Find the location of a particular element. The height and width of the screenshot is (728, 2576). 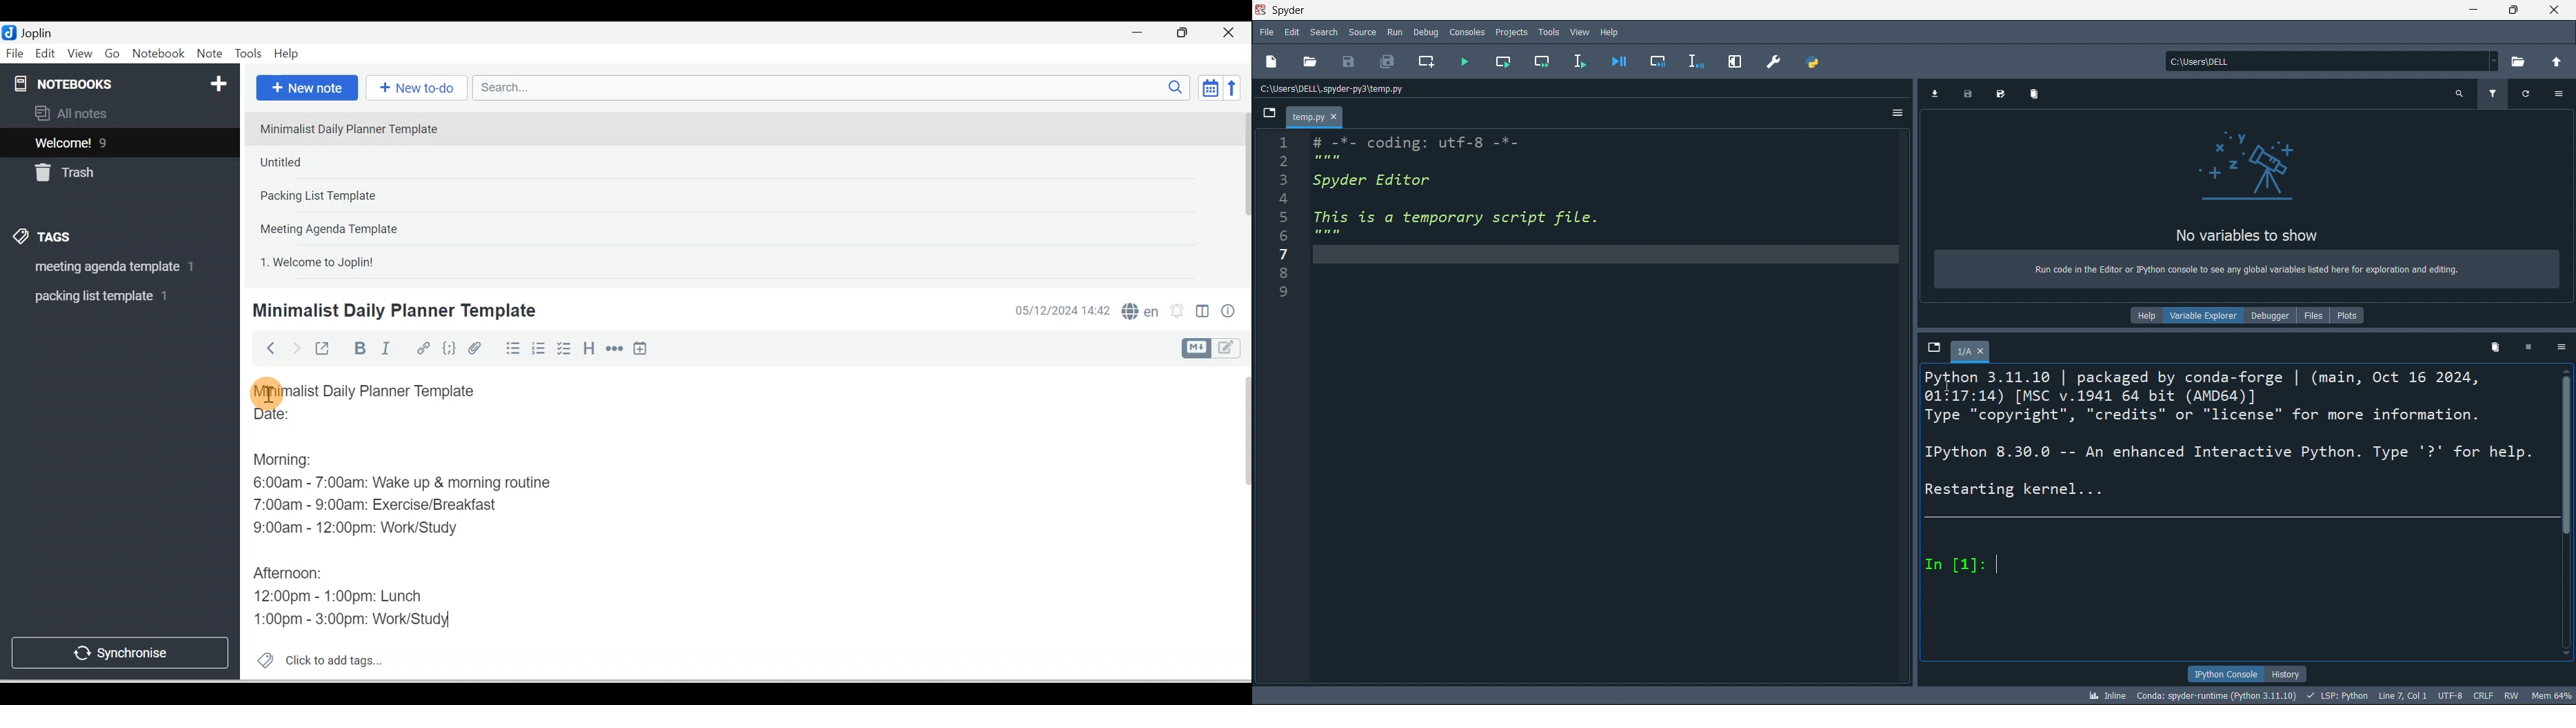

HISTORY is located at coordinates (2289, 671).